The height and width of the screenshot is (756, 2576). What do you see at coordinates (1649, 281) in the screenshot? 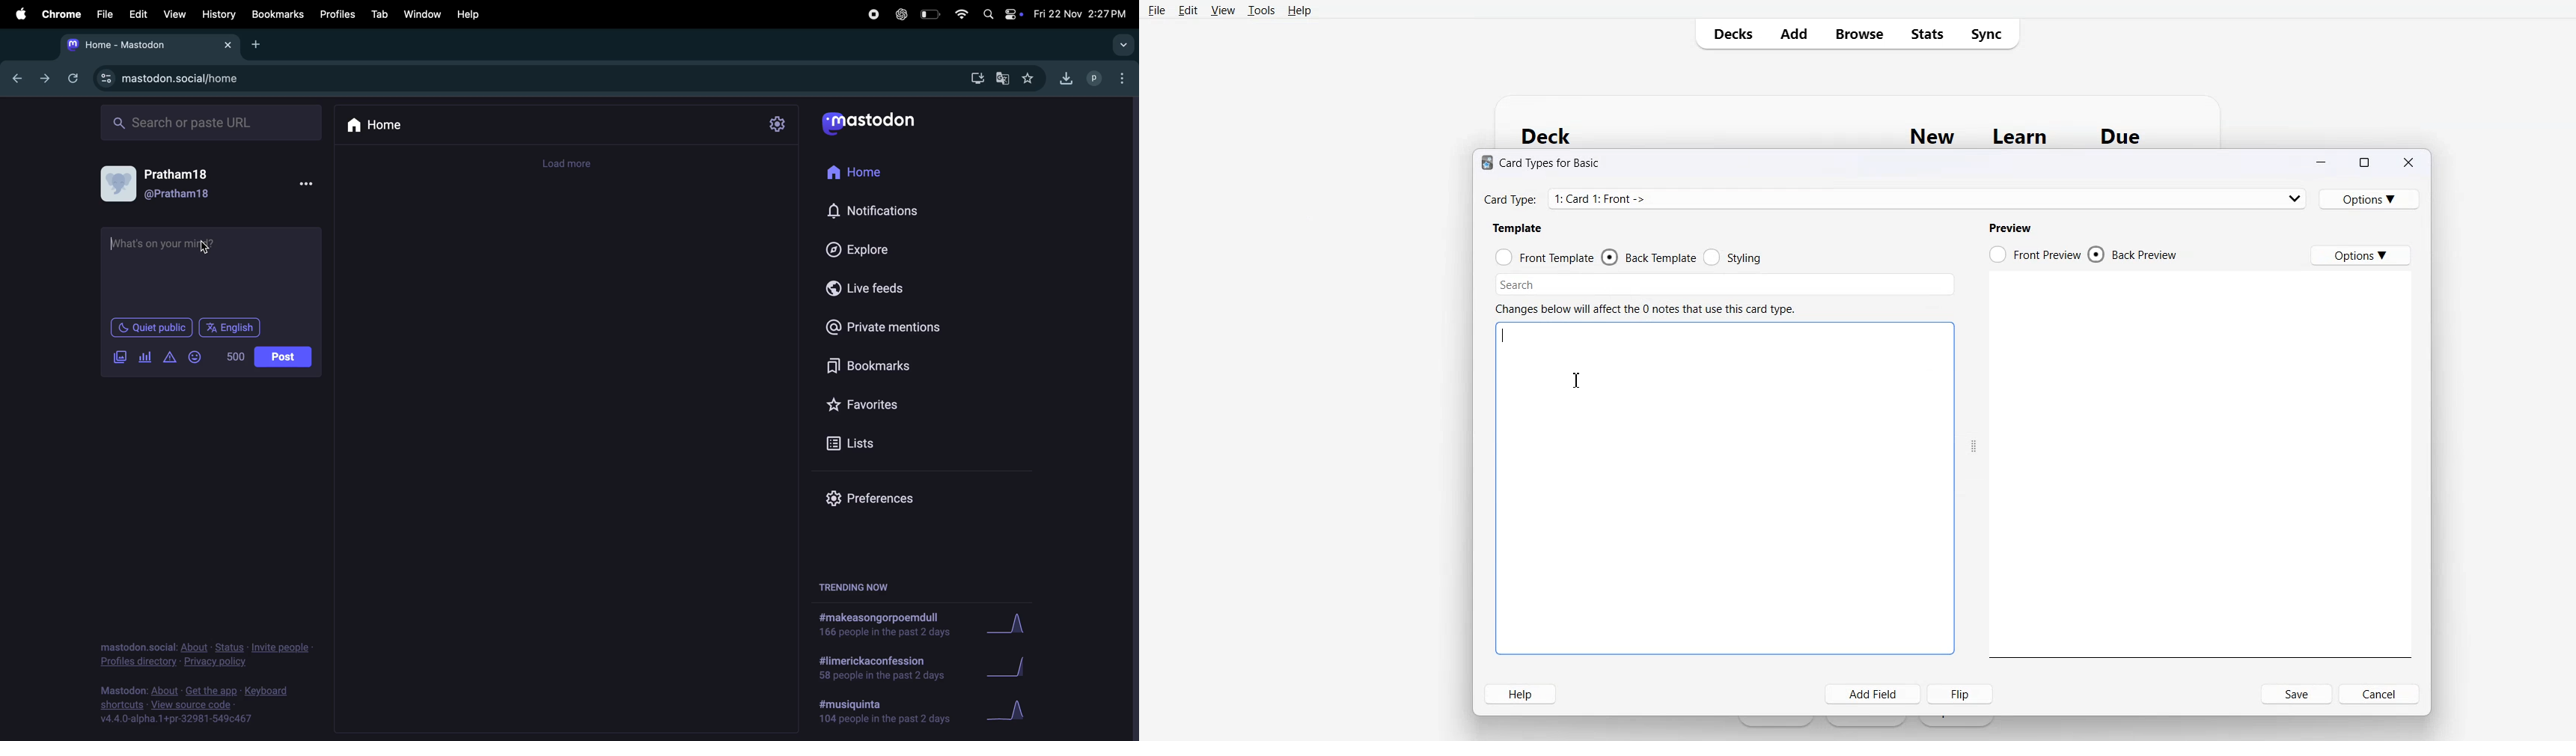
I see `Search bar` at bounding box center [1649, 281].